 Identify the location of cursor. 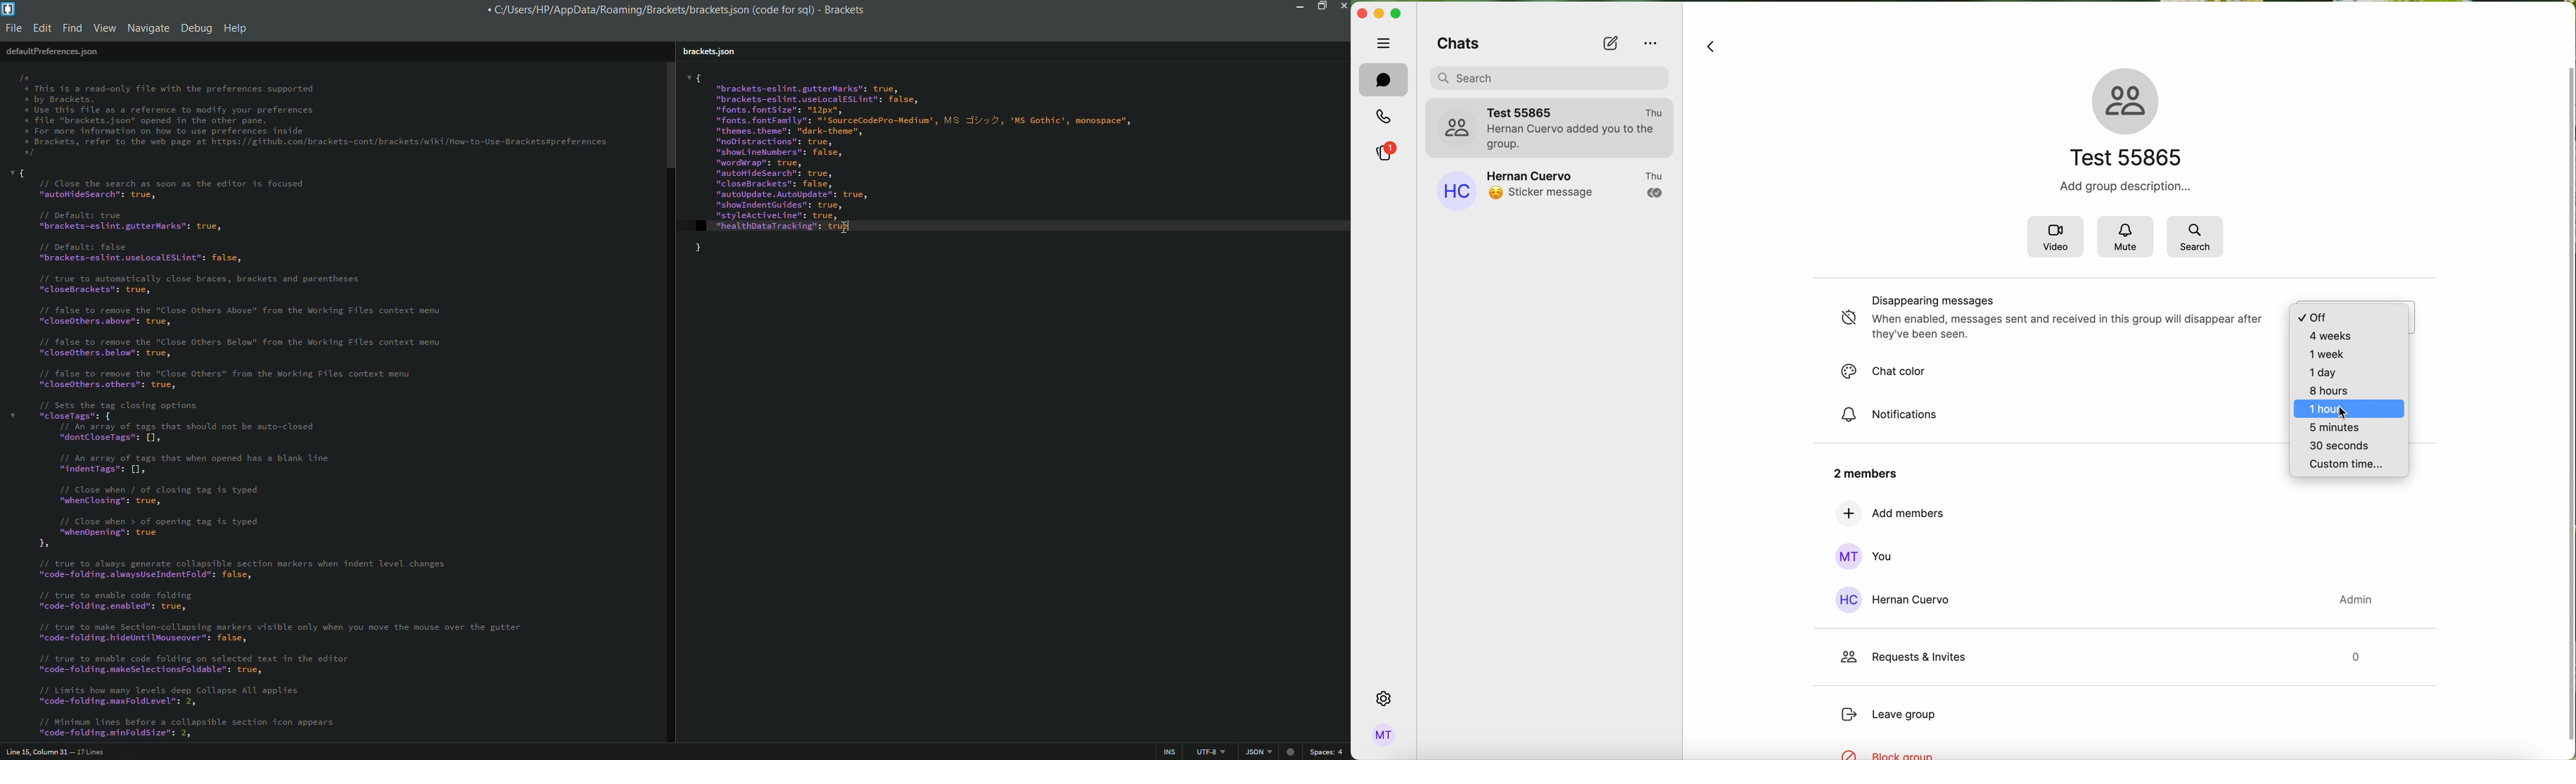
(2344, 415).